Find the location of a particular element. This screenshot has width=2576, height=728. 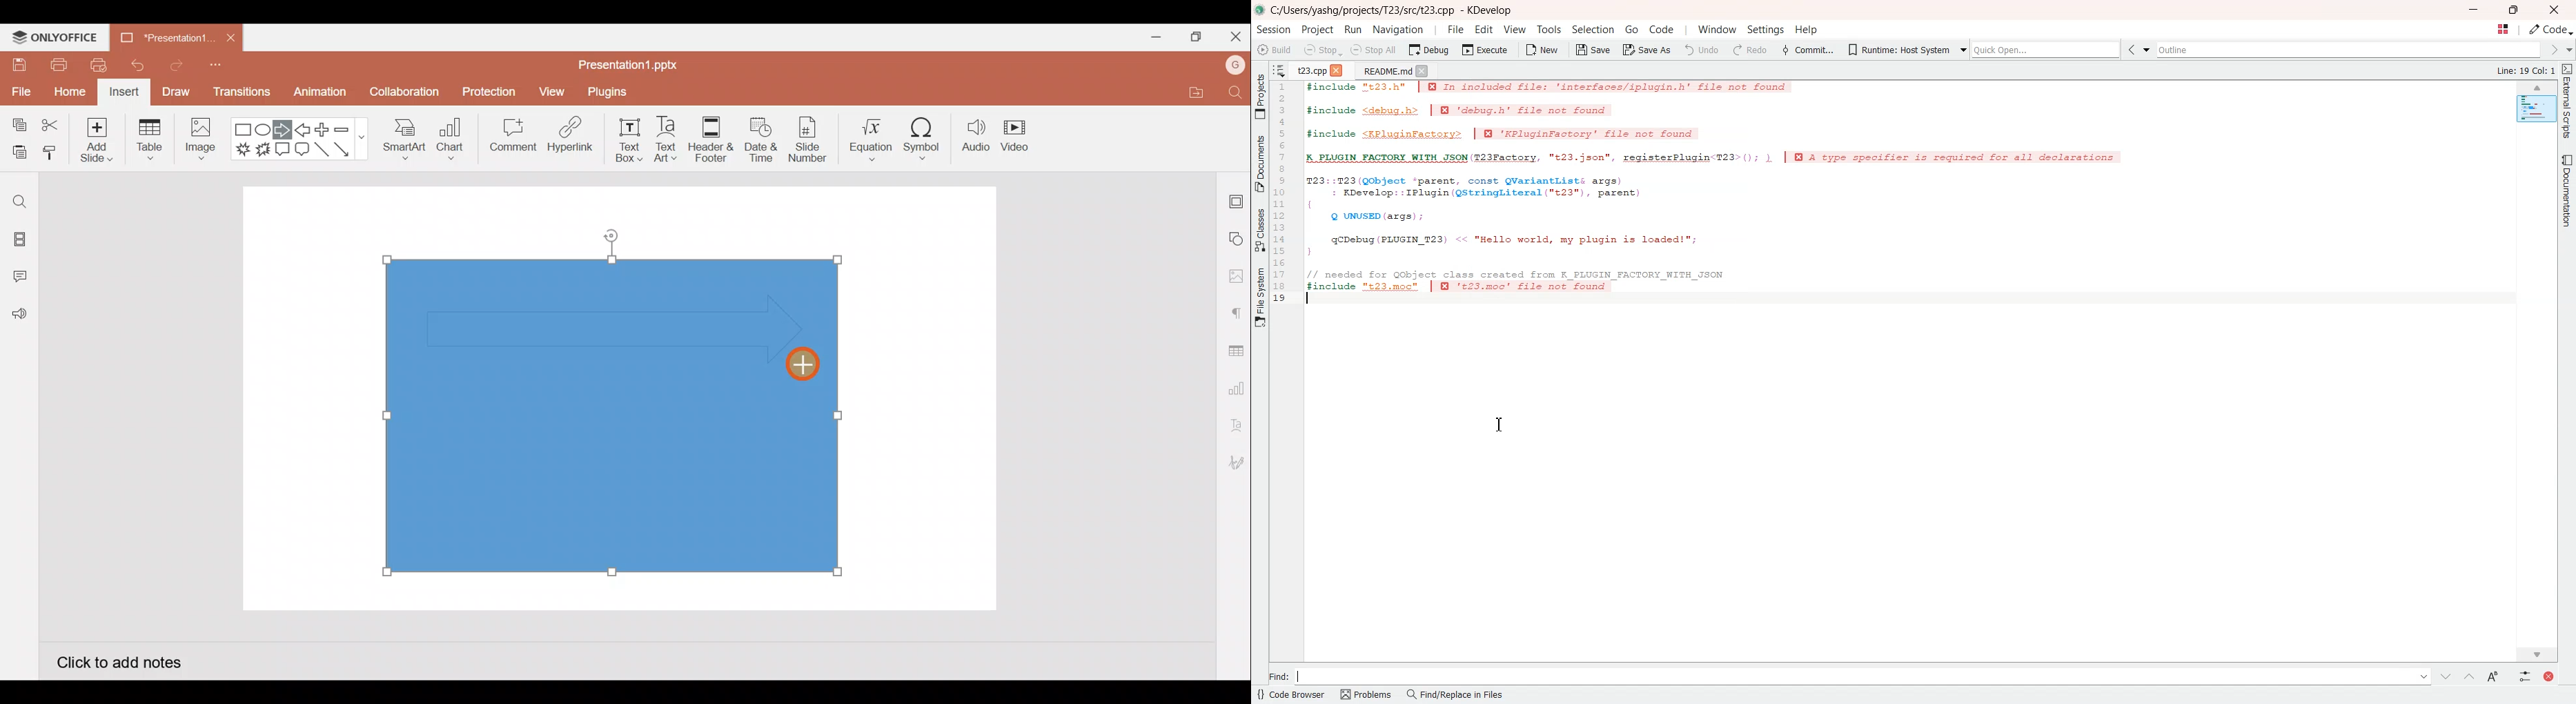

Plugins is located at coordinates (617, 90).